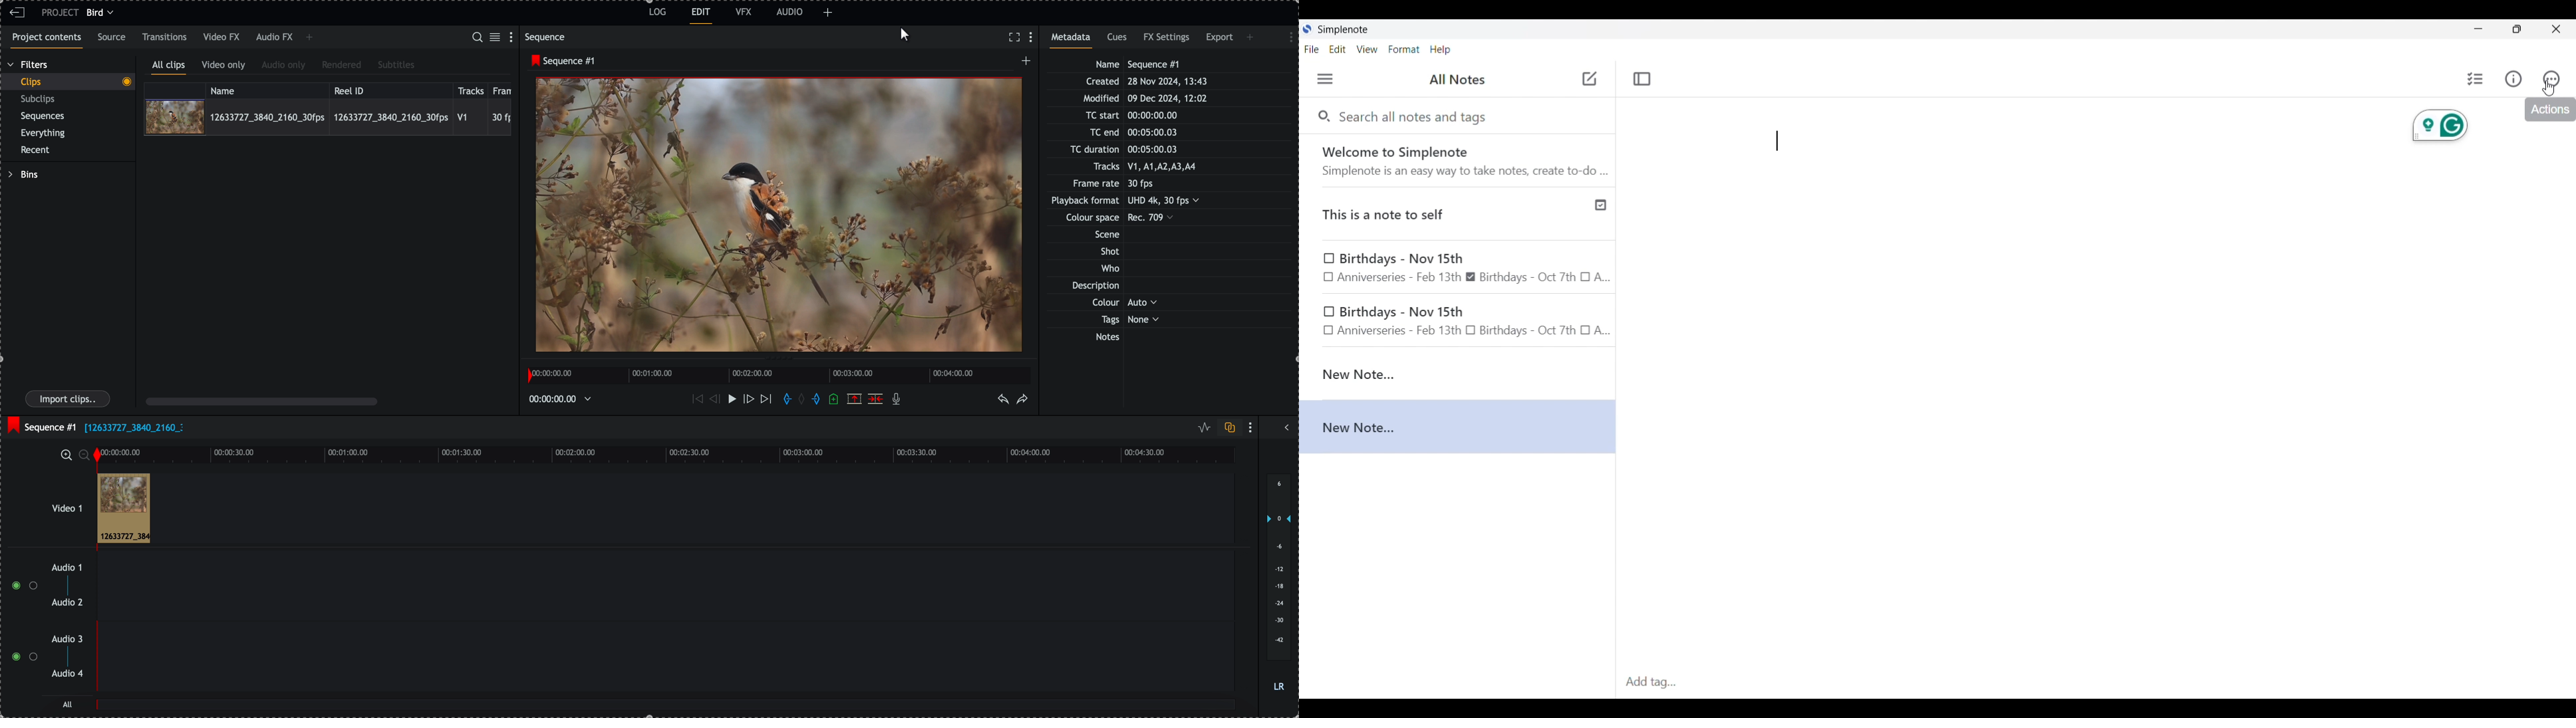 This screenshot has width=2576, height=728. Describe the element at coordinates (80, 13) in the screenshot. I see `project bird` at that location.